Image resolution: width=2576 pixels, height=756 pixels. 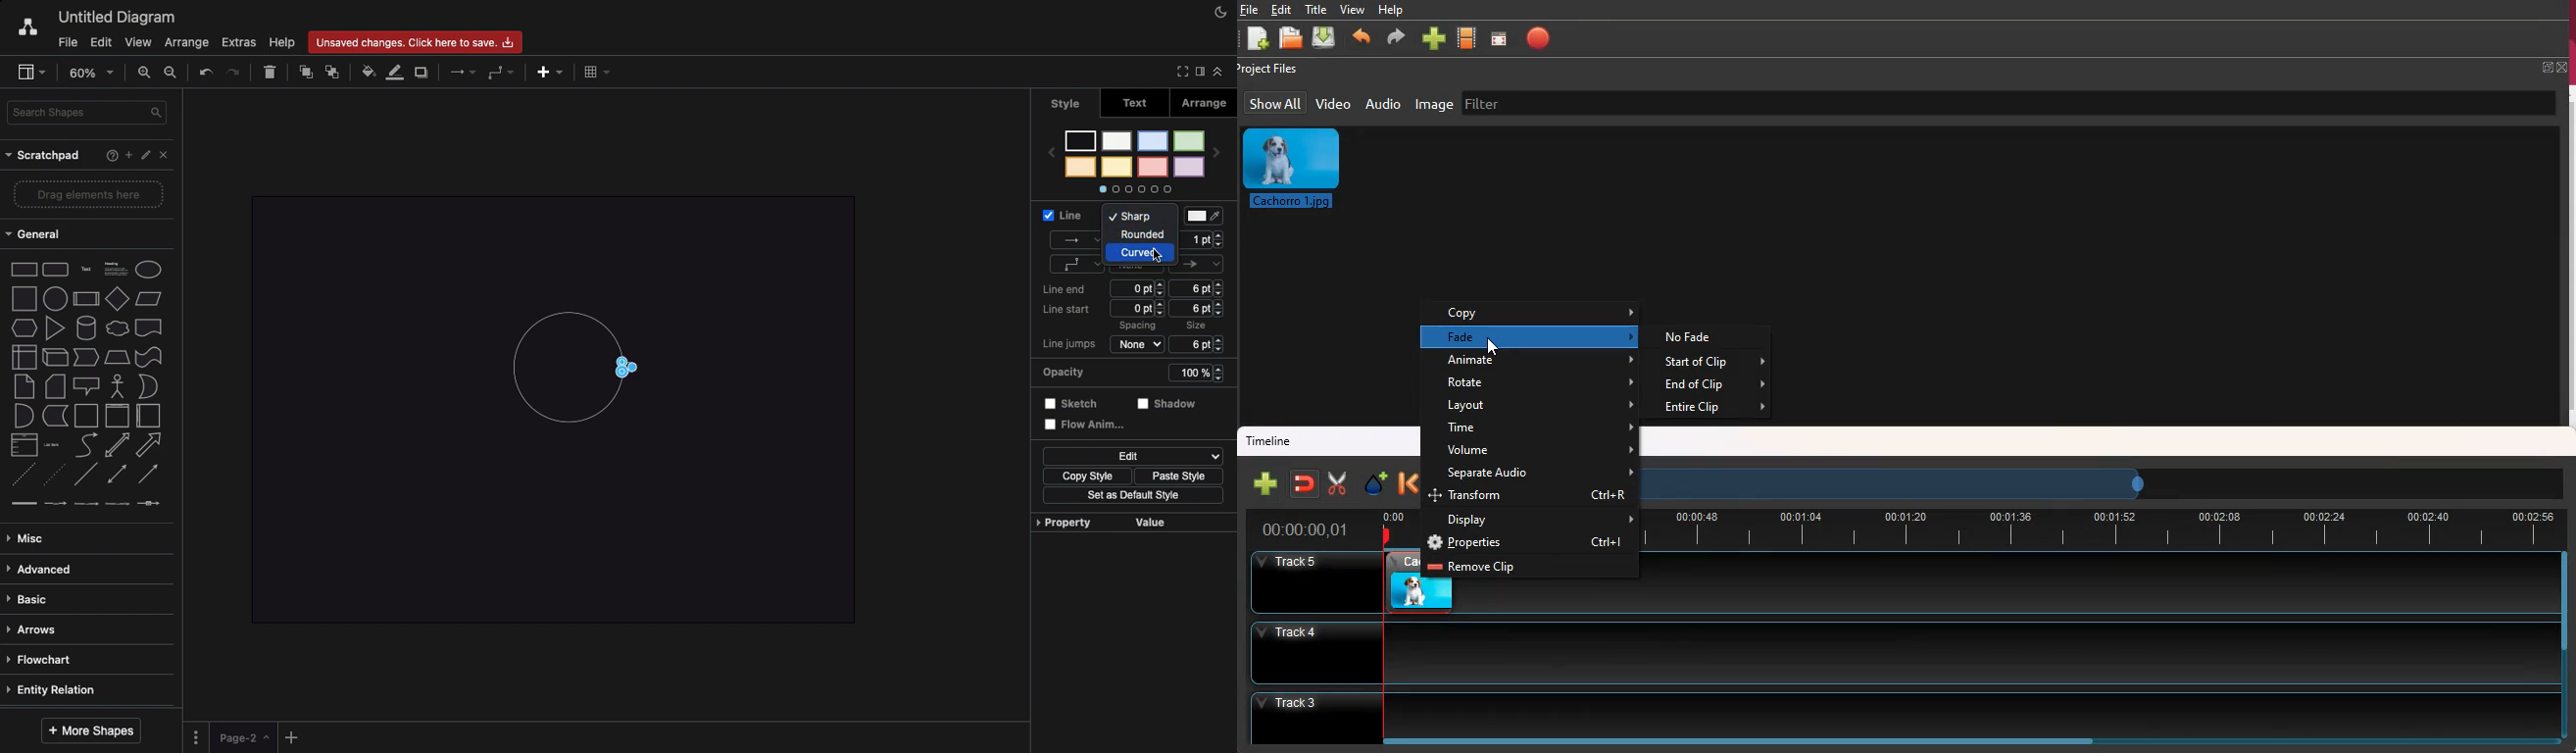 I want to click on Curved, so click(x=1146, y=254).